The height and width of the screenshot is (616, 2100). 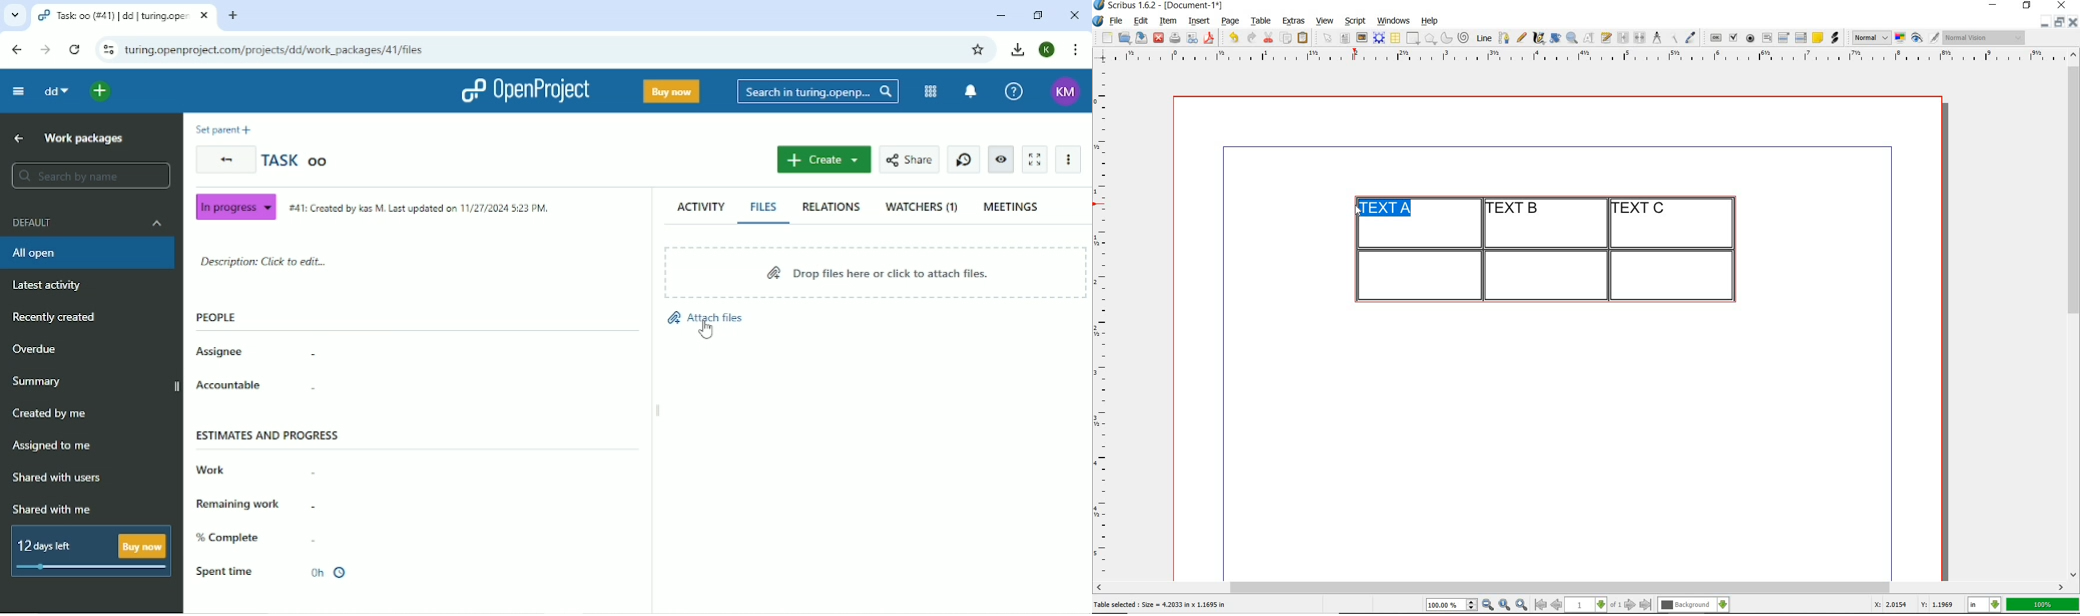 I want to click on copy, so click(x=1287, y=39).